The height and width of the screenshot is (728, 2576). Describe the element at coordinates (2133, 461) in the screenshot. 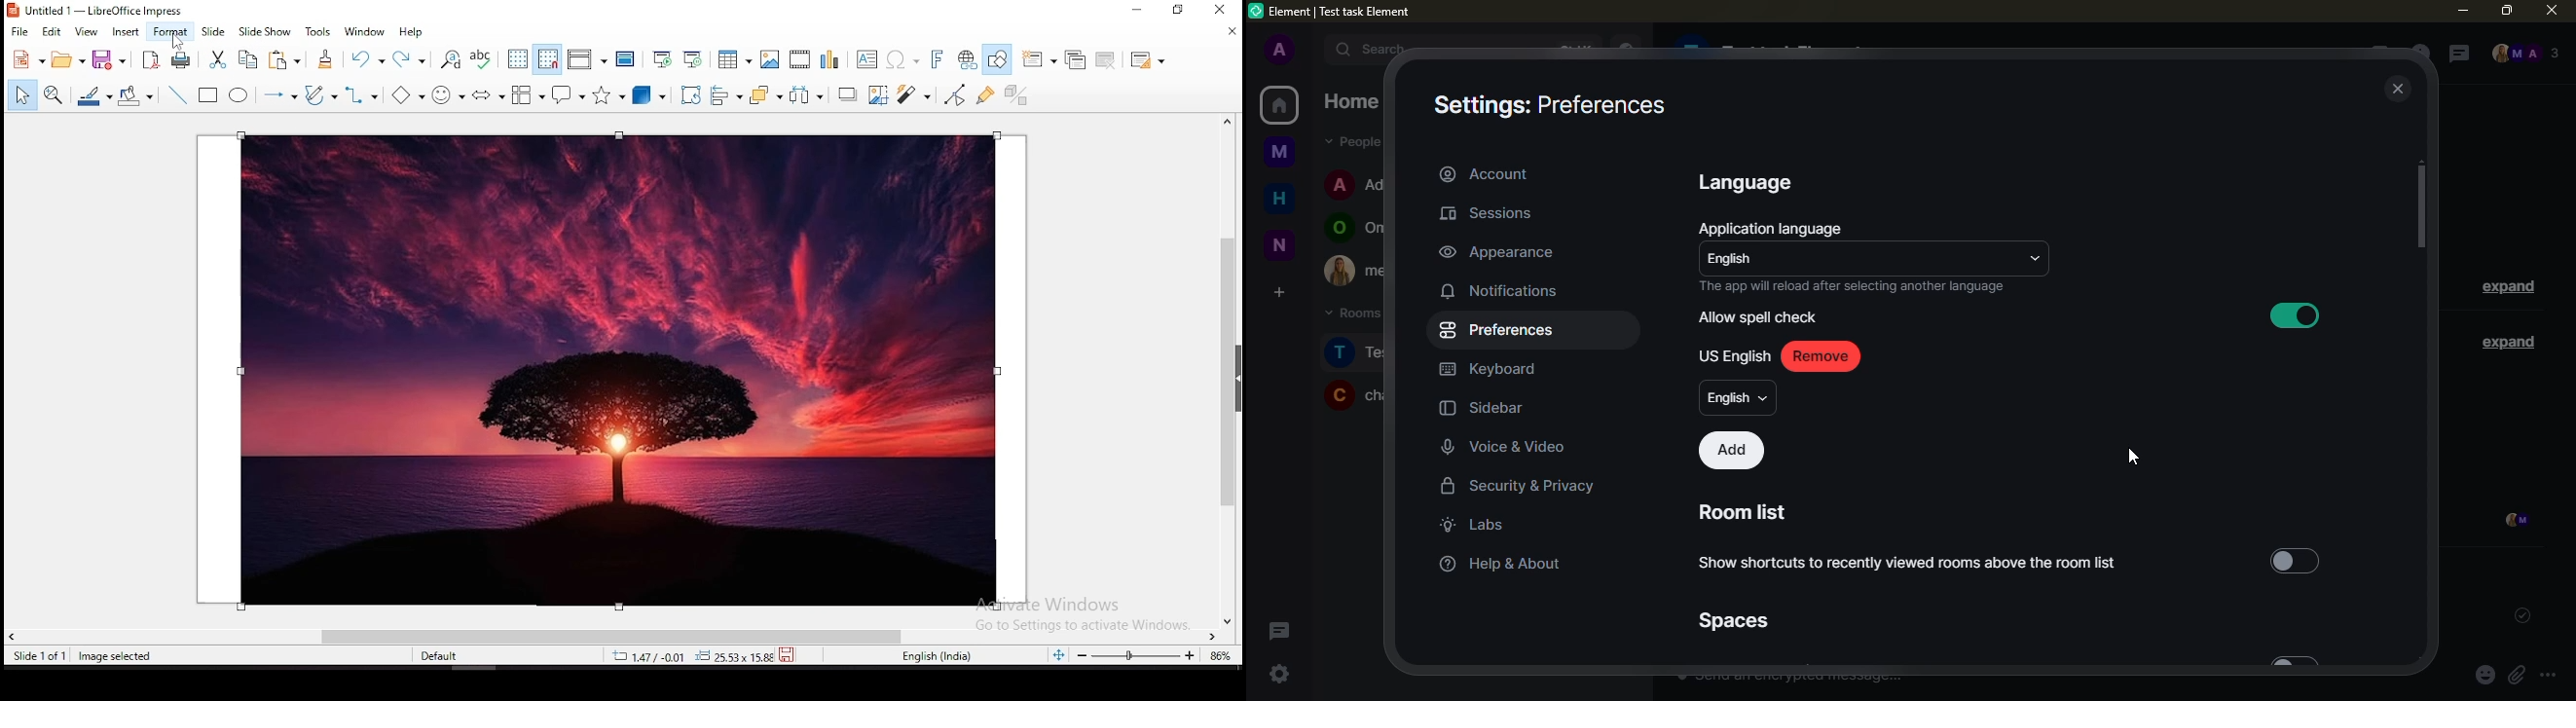

I see `cursor` at that location.